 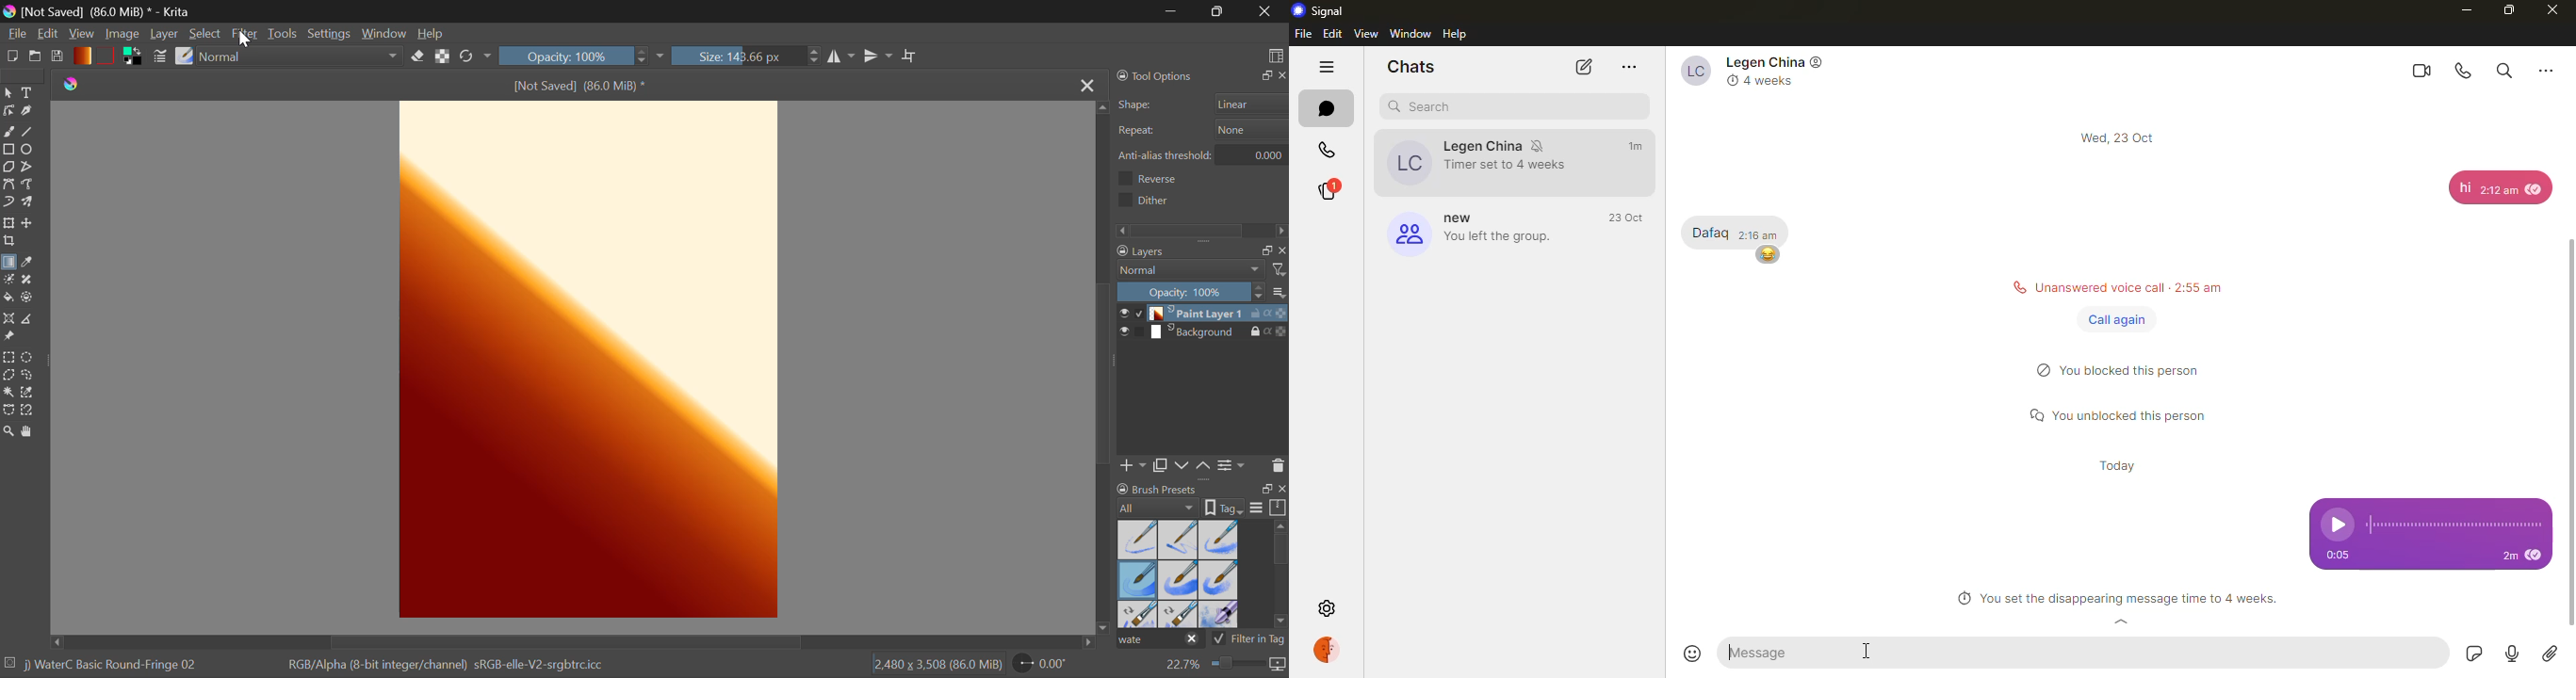 What do you see at coordinates (9, 320) in the screenshot?
I see `Assistant Tool` at bounding box center [9, 320].